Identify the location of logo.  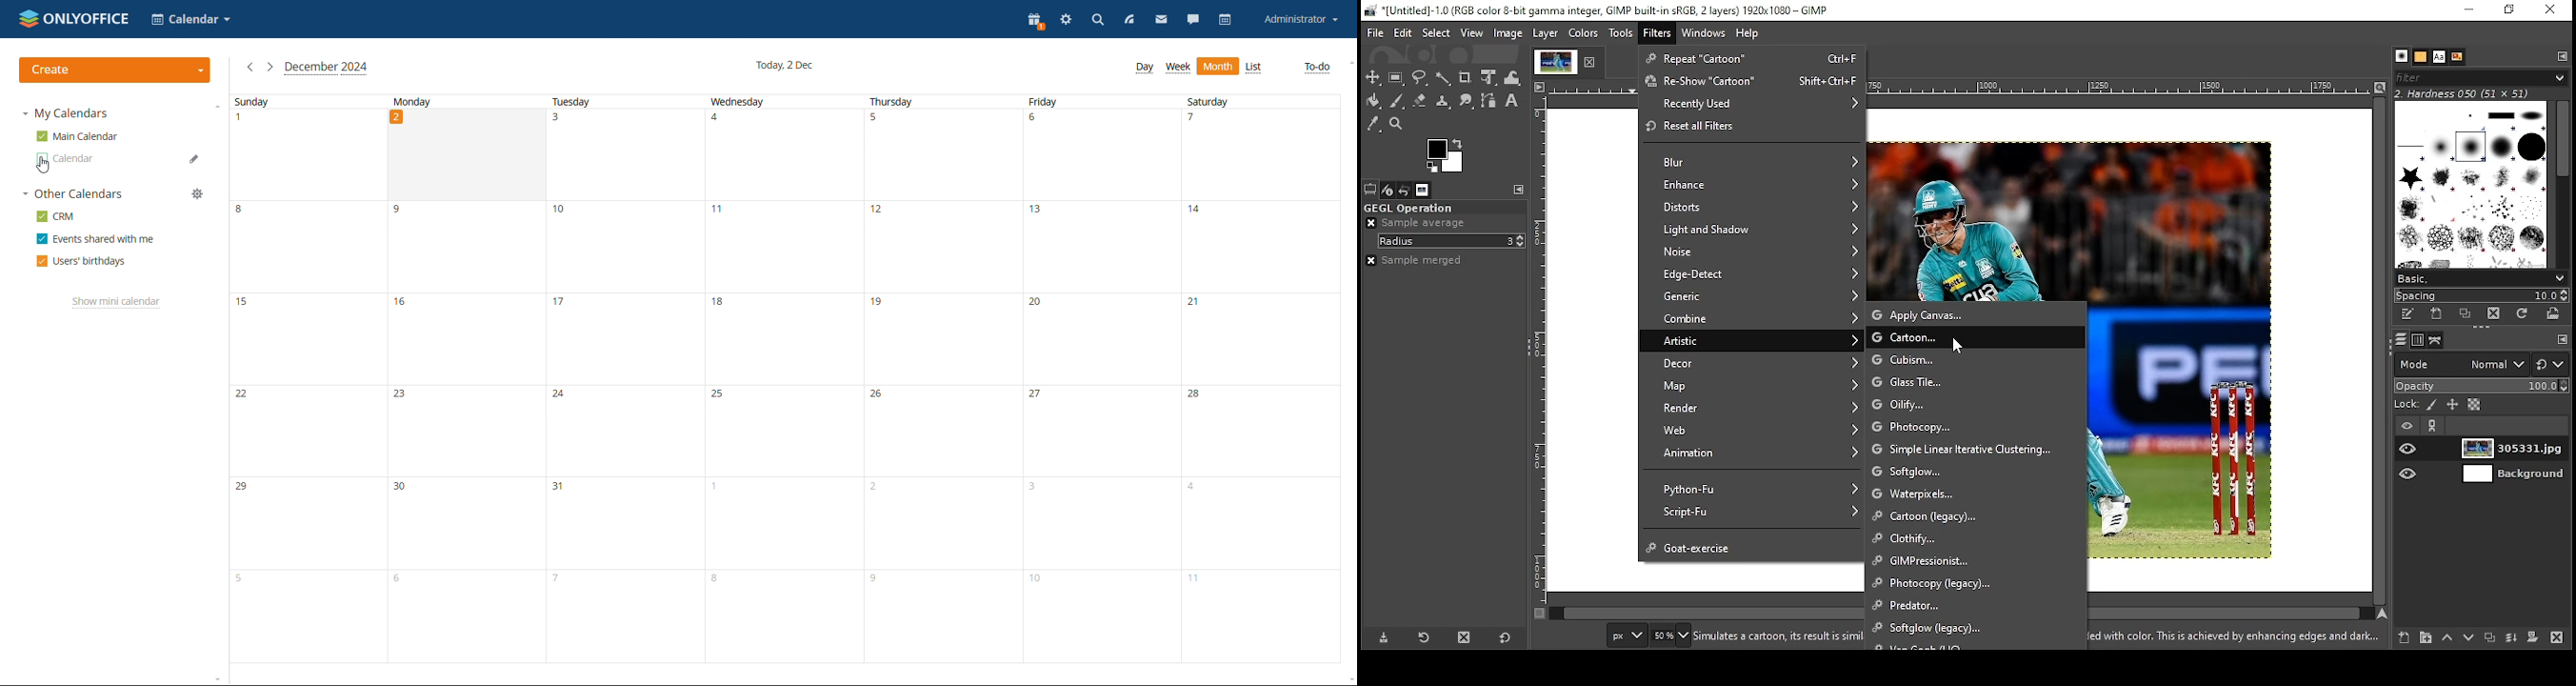
(74, 19).